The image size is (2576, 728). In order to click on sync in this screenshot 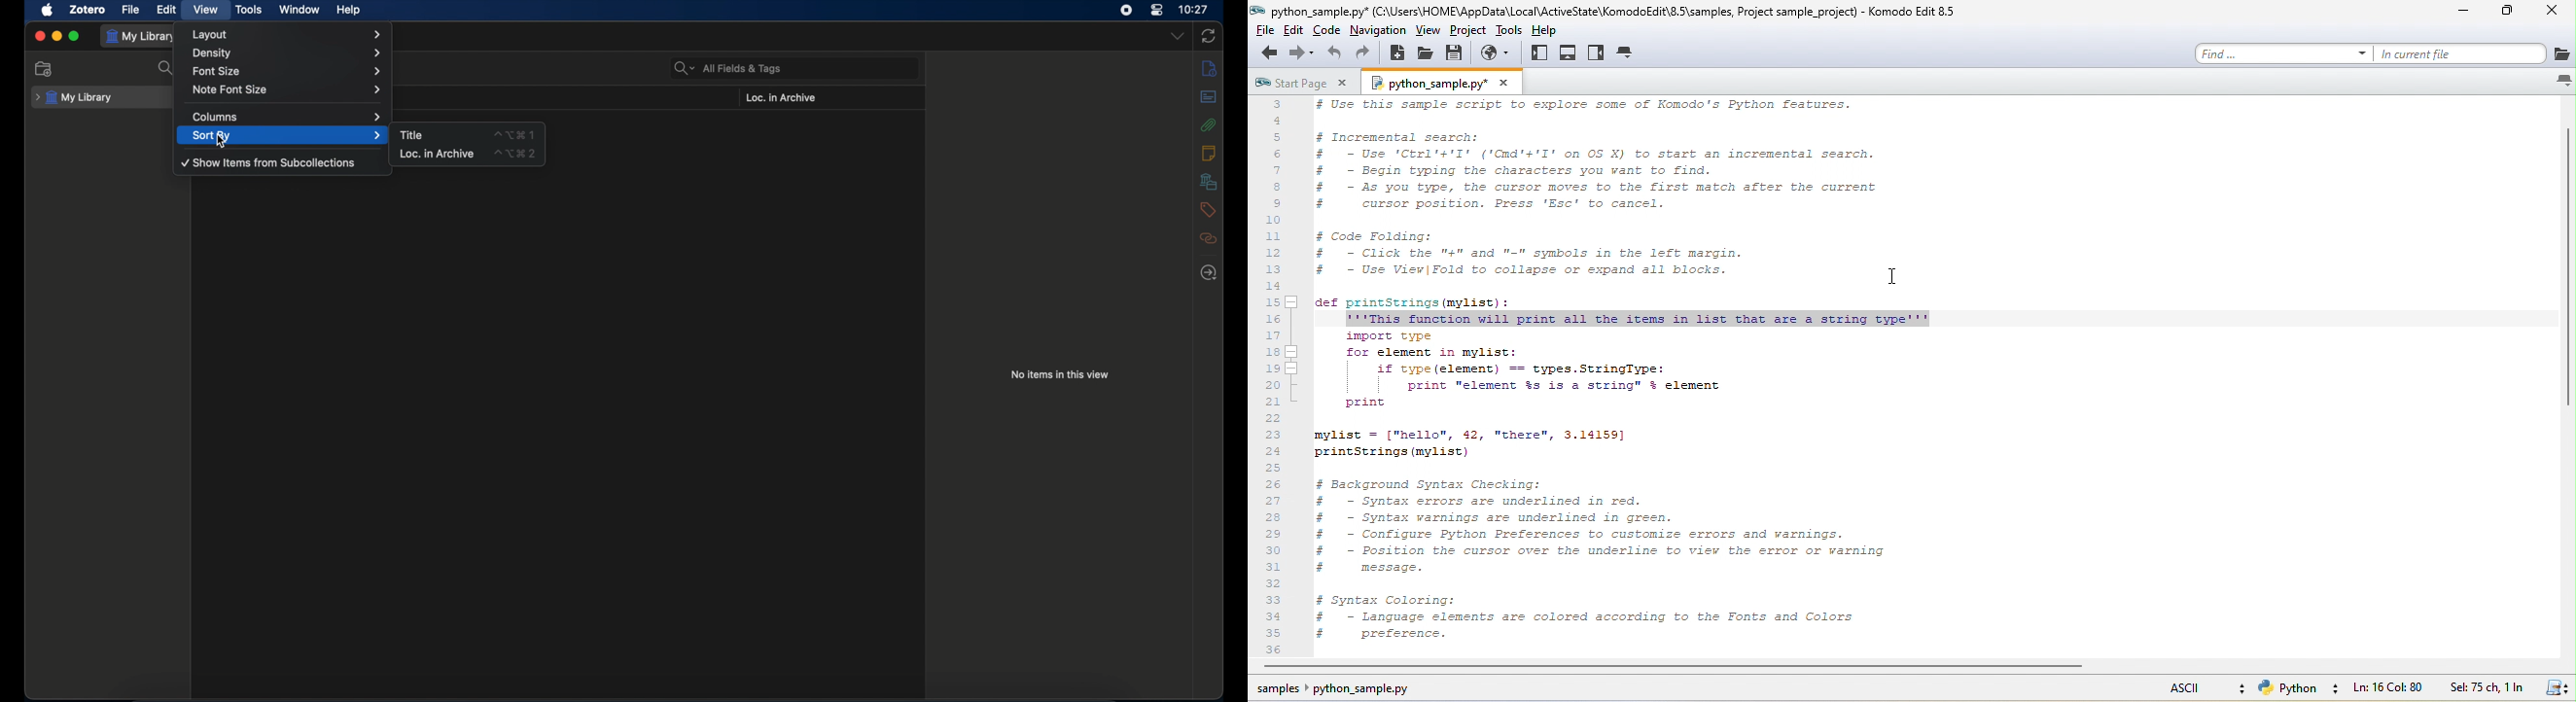, I will do `click(1209, 36)`.